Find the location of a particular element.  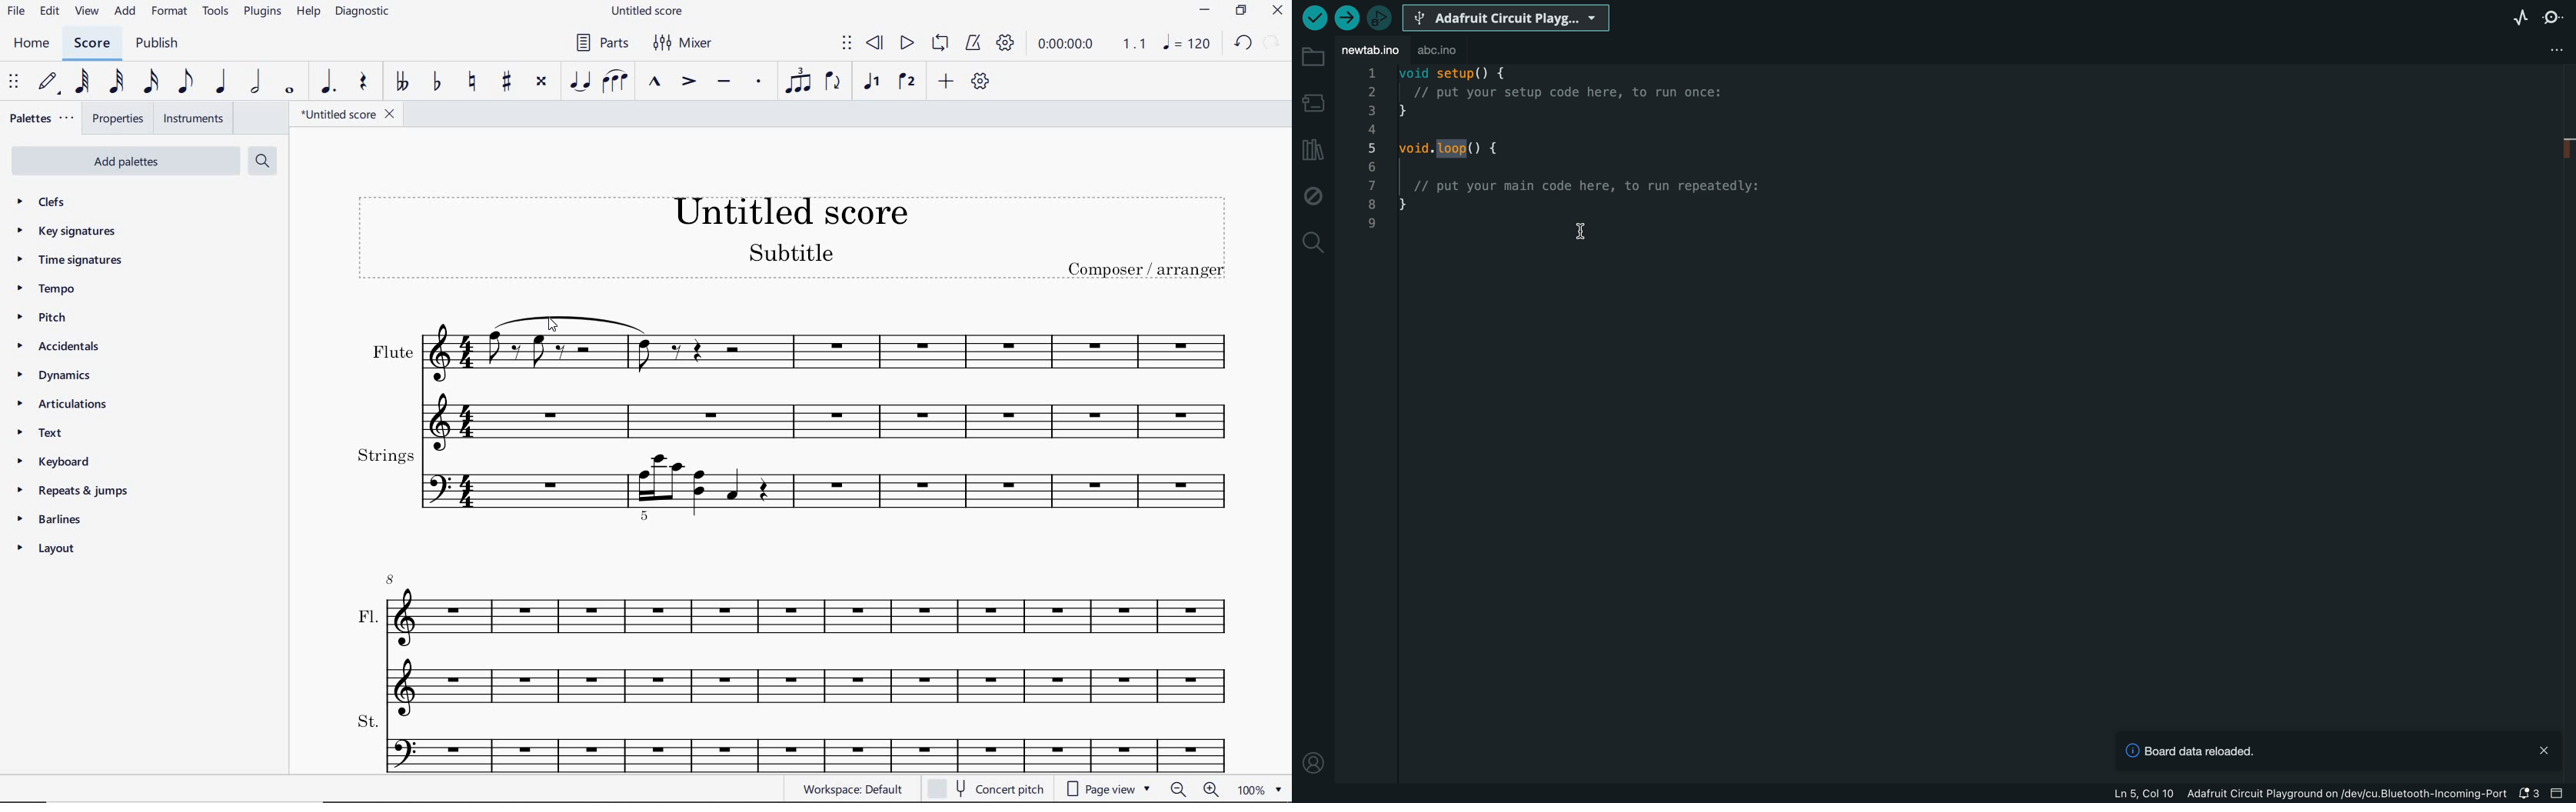

DIAGNOSTIC is located at coordinates (368, 12).